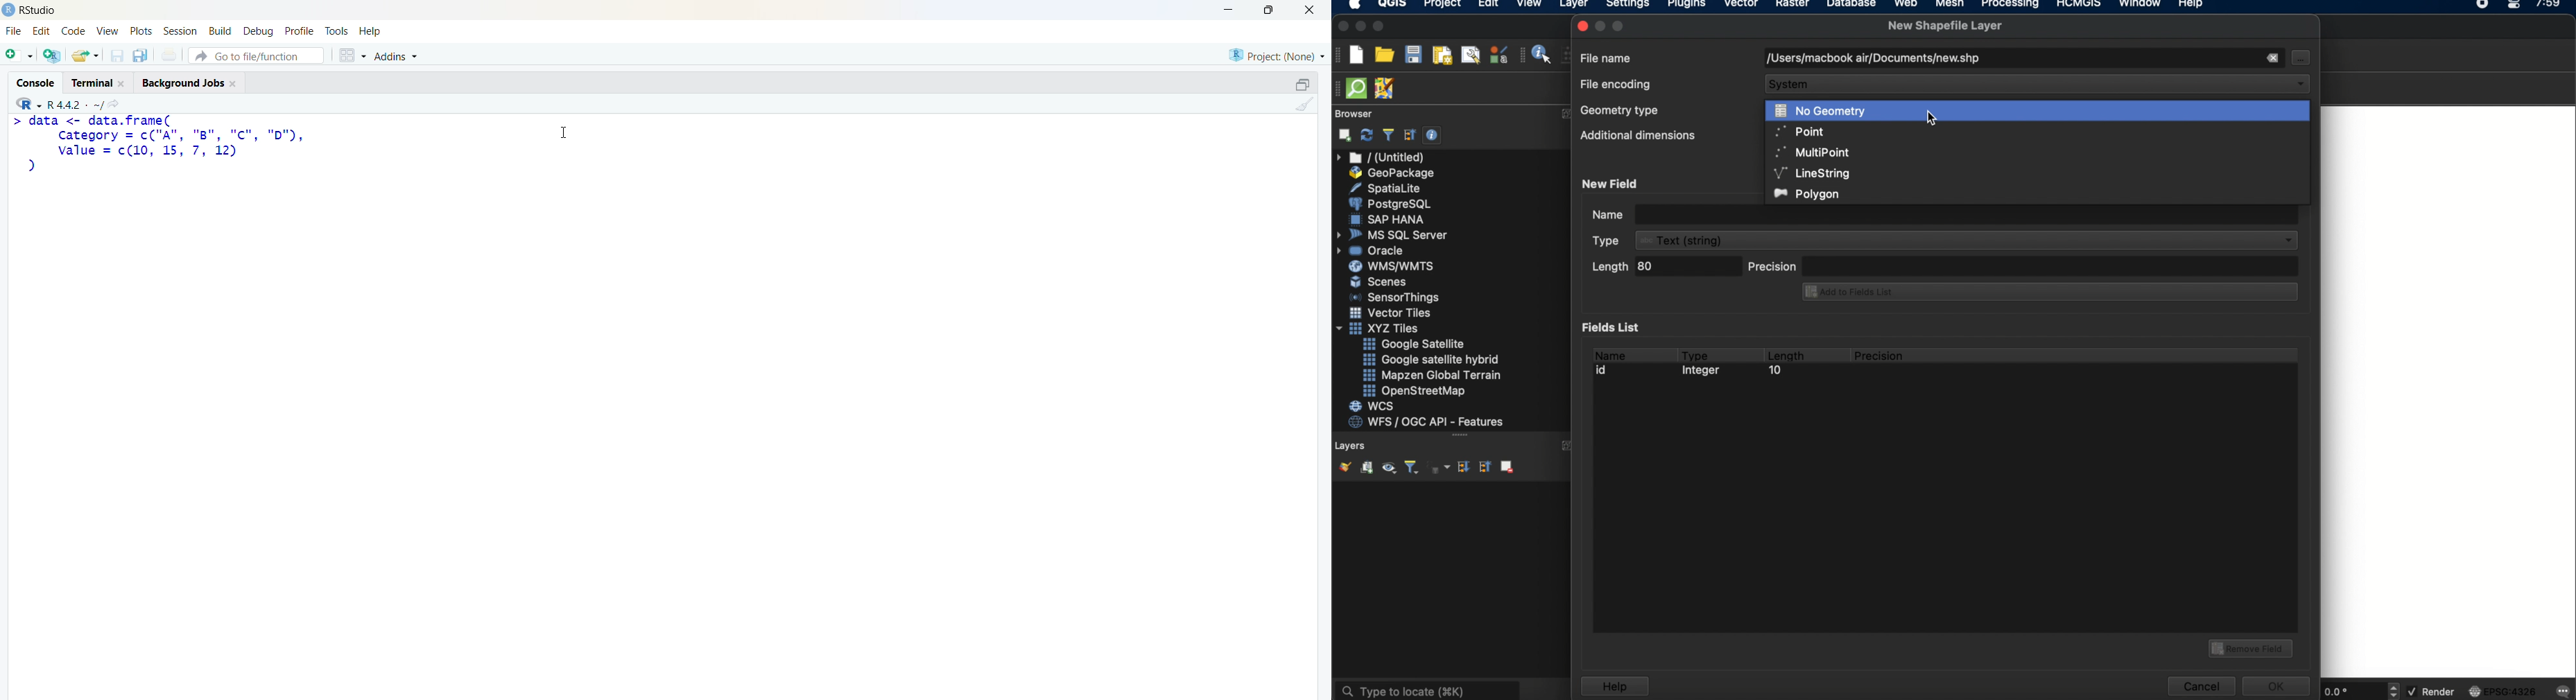 The width and height of the screenshot is (2576, 700). What do you see at coordinates (75, 103) in the screenshot?
I see ` R language version - R 4.4.2` at bounding box center [75, 103].